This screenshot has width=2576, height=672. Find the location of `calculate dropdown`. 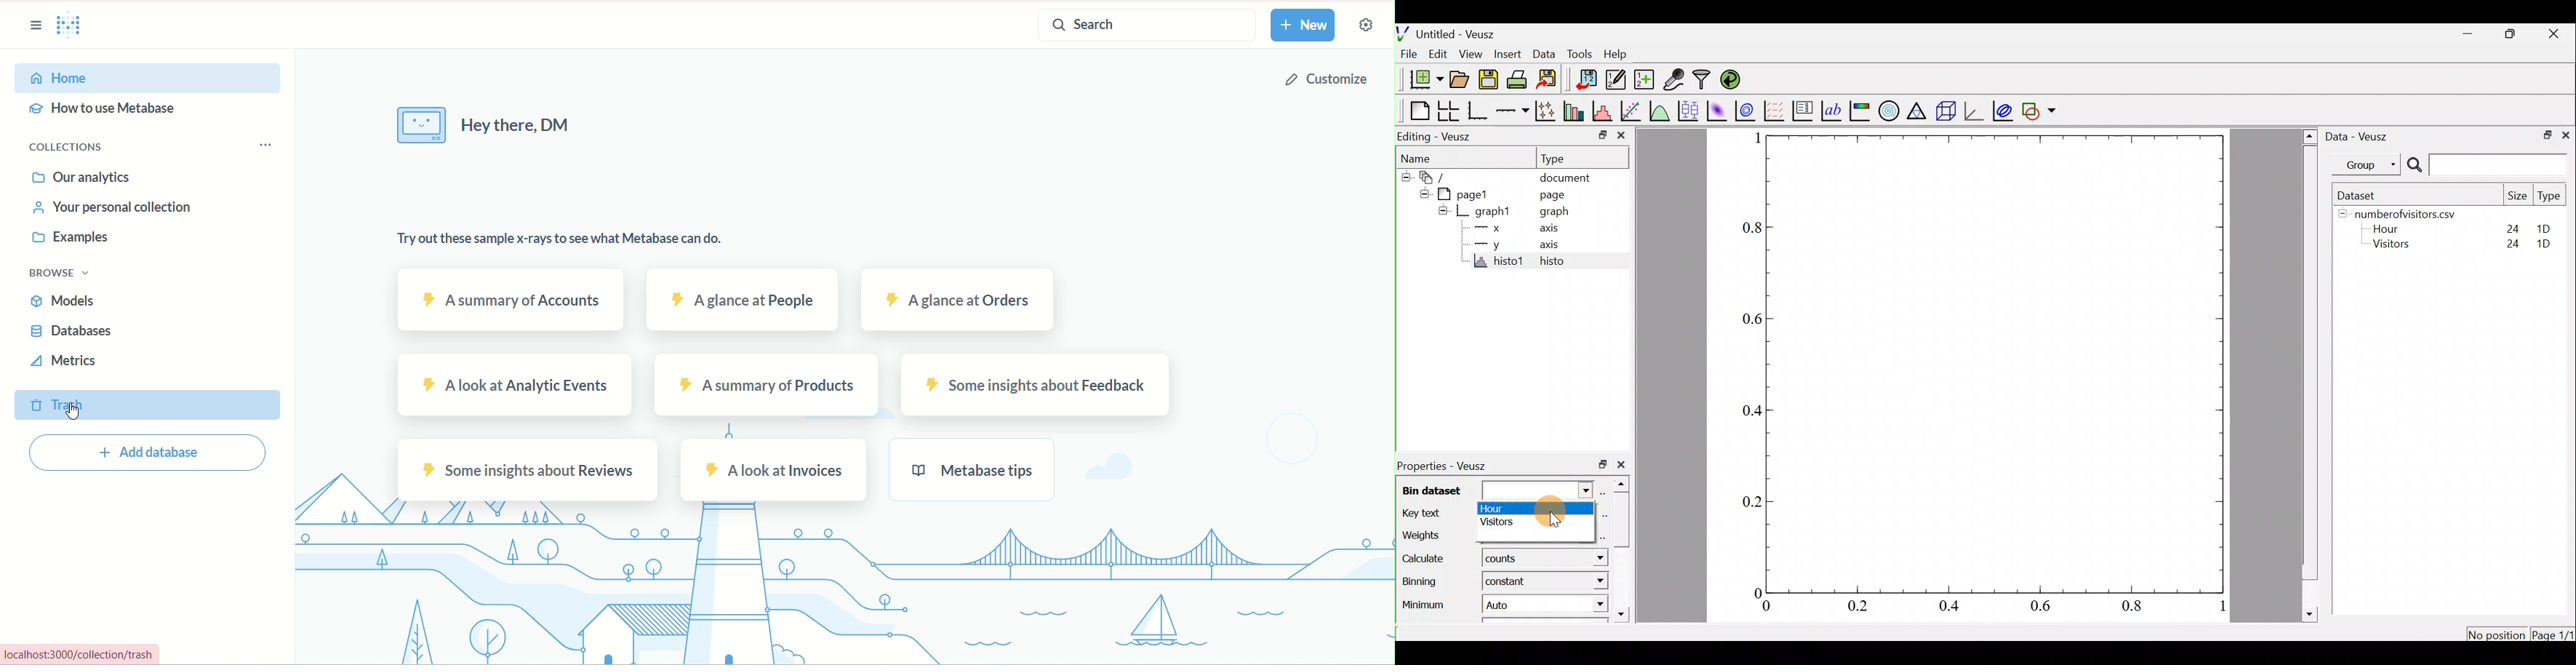

calculate dropdown is located at coordinates (1590, 558).